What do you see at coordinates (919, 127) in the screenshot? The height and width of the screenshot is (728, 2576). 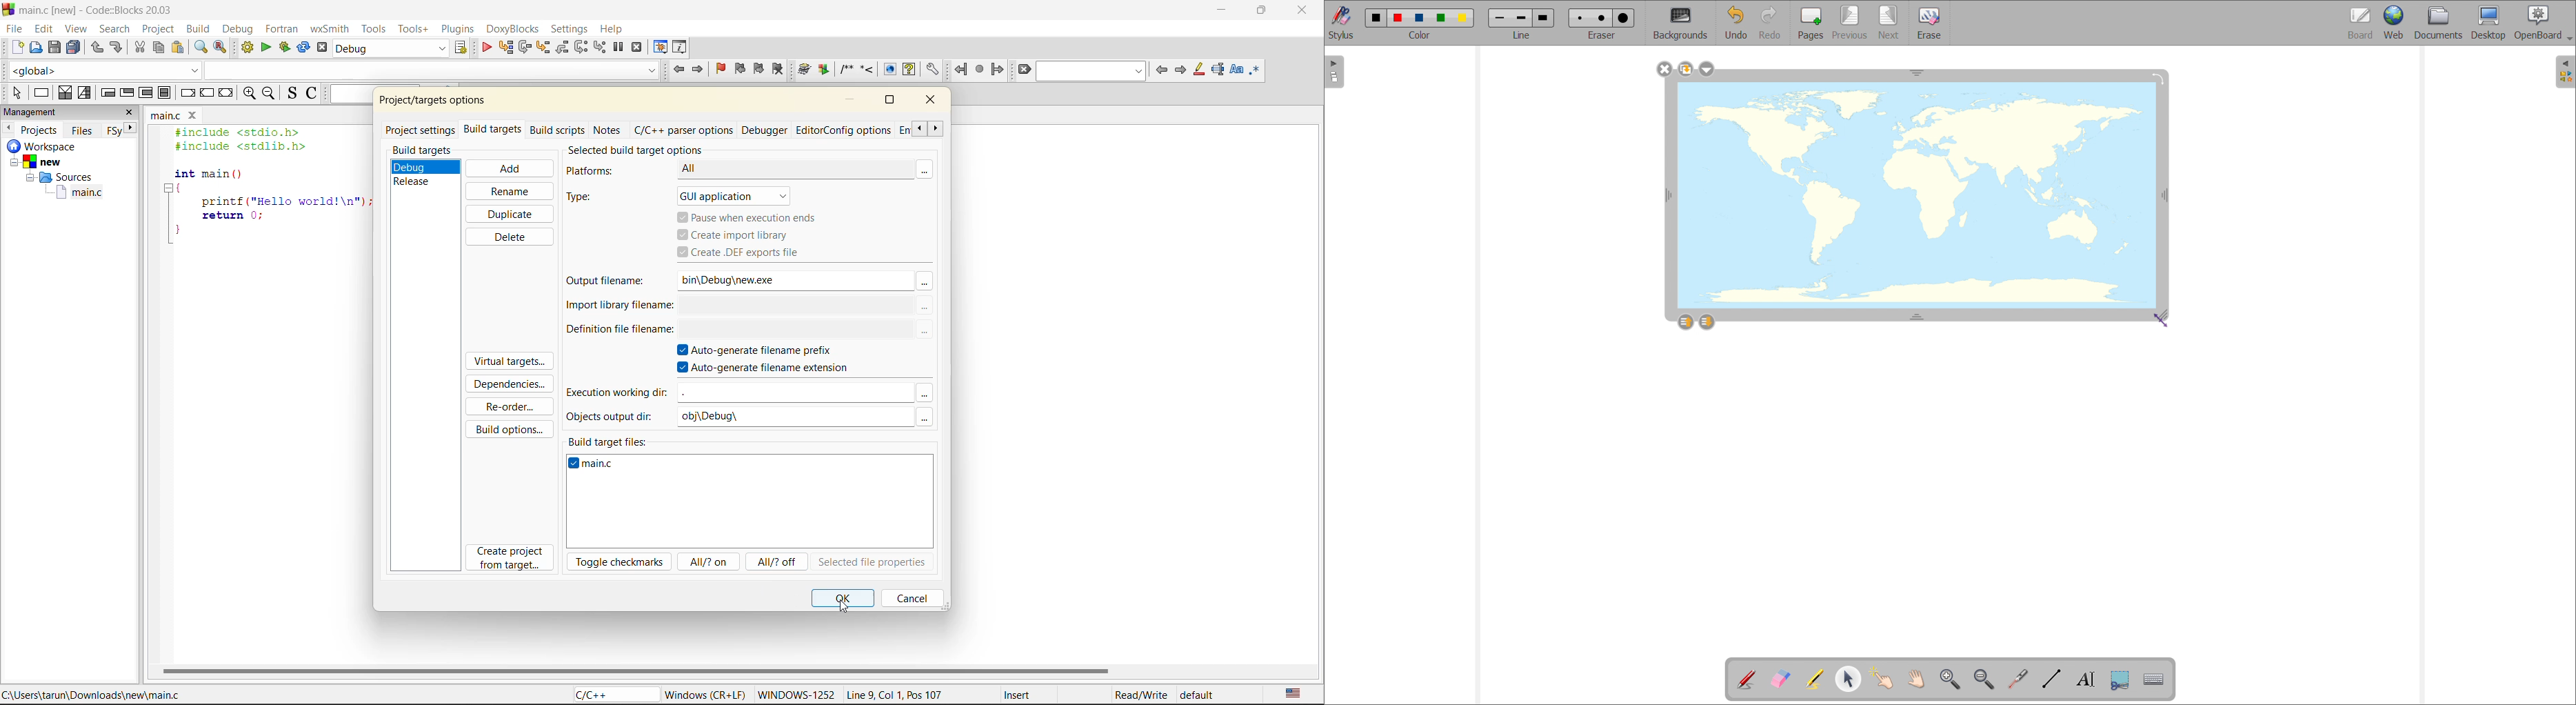 I see `scroll previous` at bounding box center [919, 127].